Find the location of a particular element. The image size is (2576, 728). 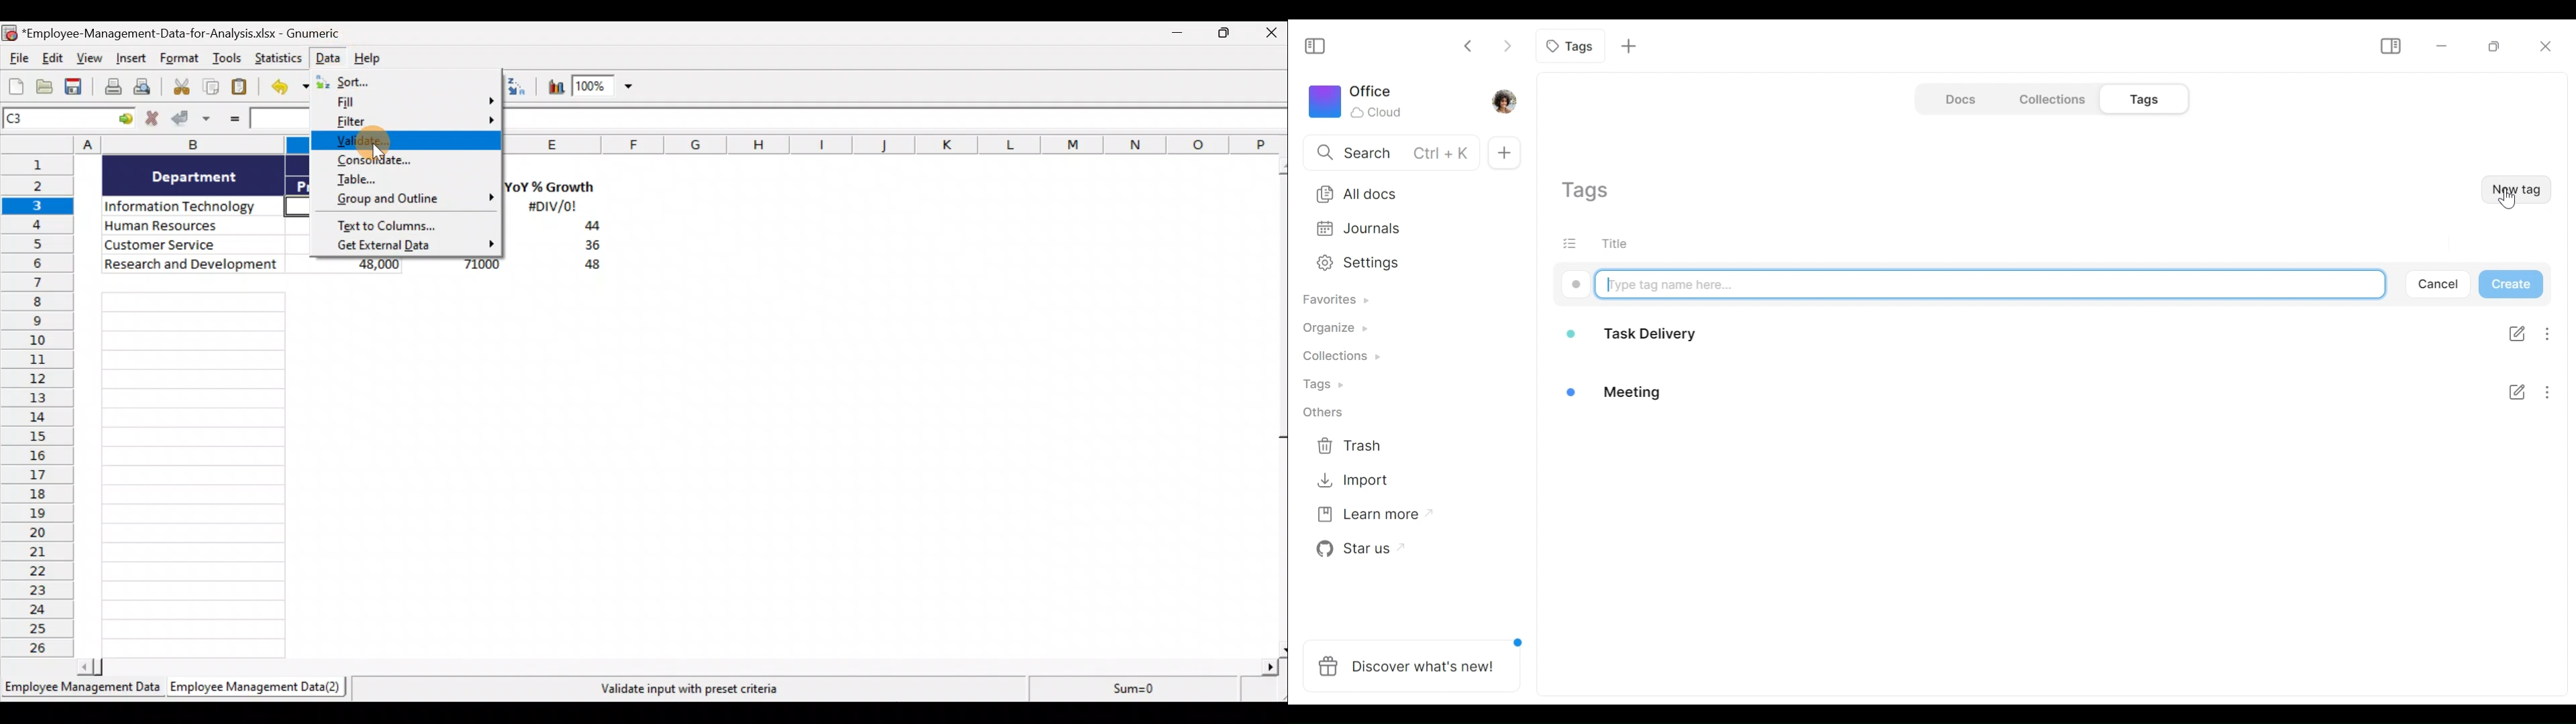

Formula bar is located at coordinates (898, 123).